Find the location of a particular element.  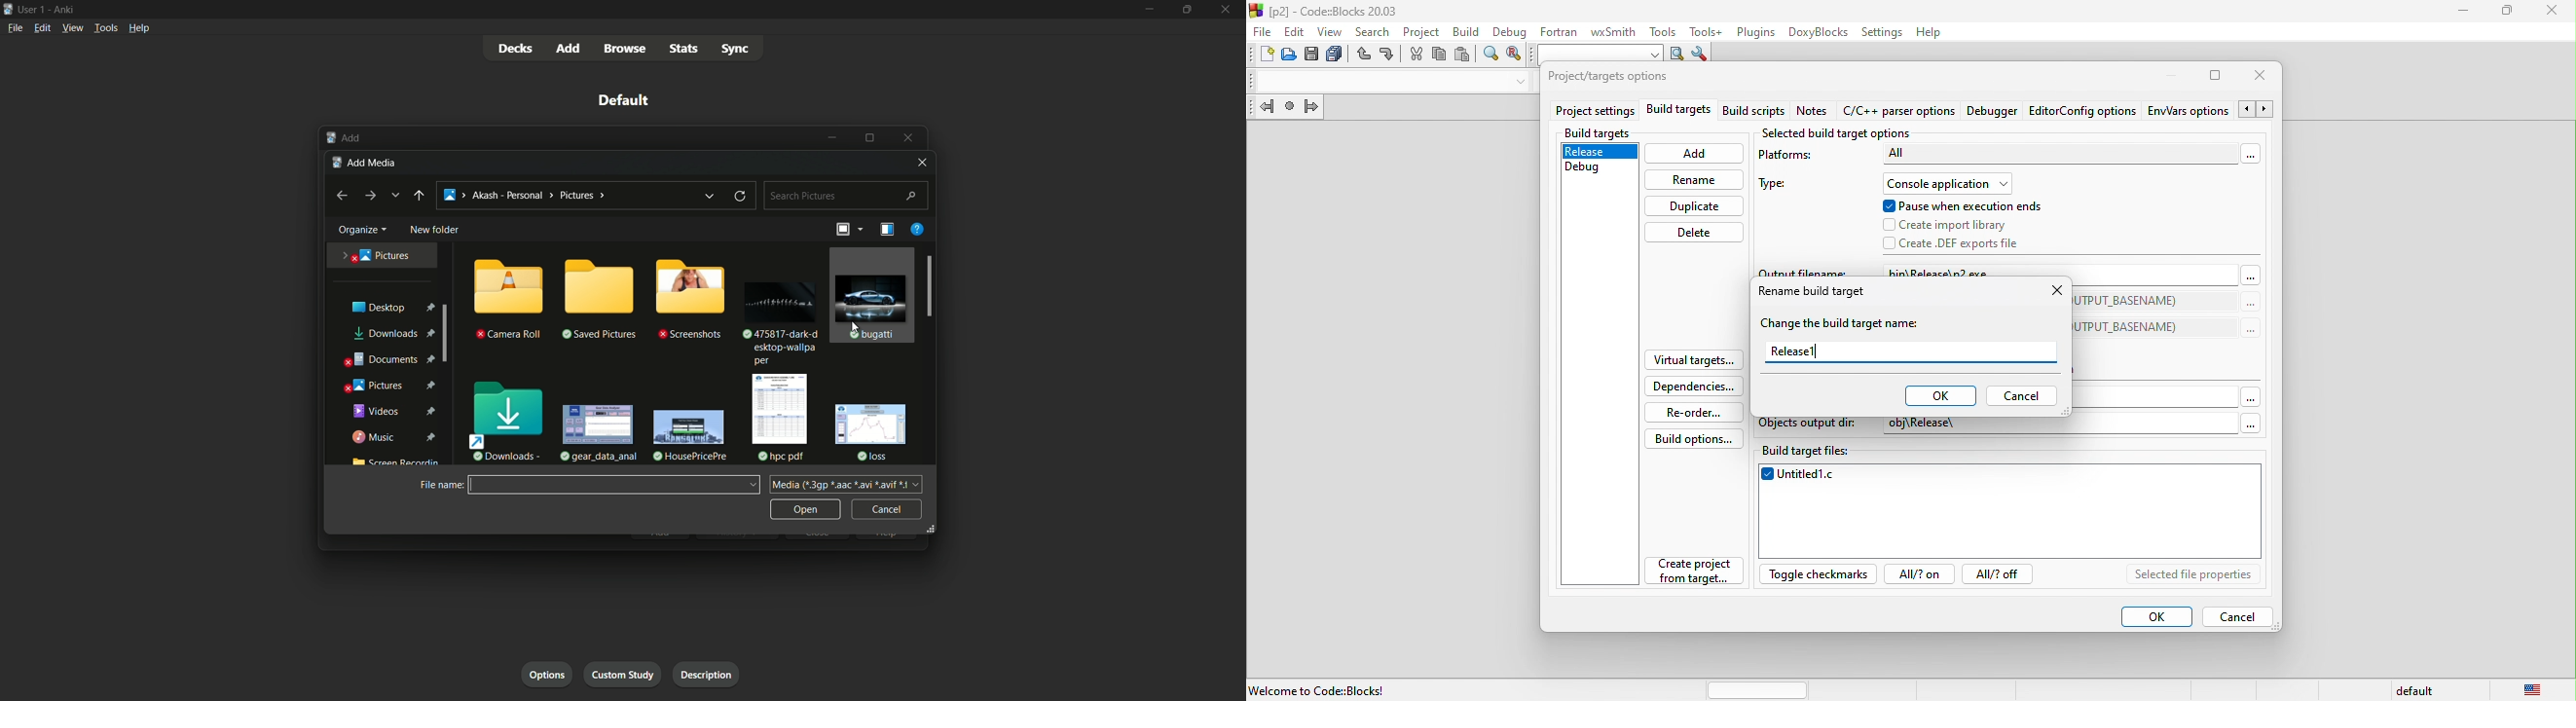

Maximize is located at coordinates (872, 137).